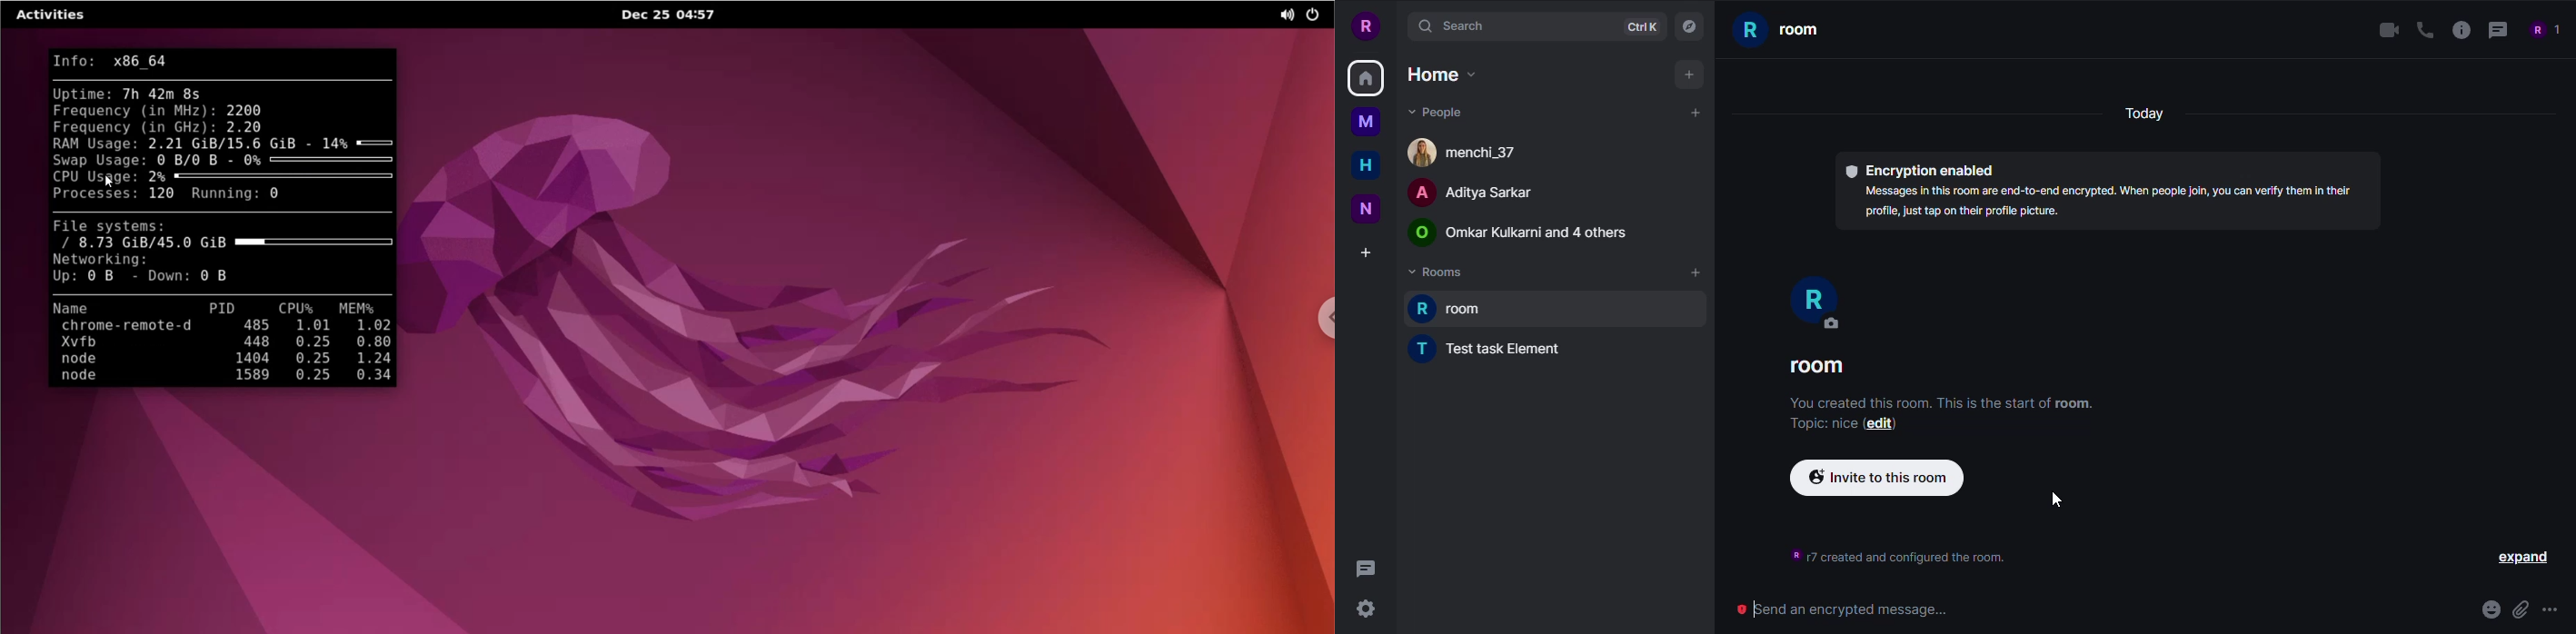  What do you see at coordinates (1366, 253) in the screenshot?
I see `create a space` at bounding box center [1366, 253].